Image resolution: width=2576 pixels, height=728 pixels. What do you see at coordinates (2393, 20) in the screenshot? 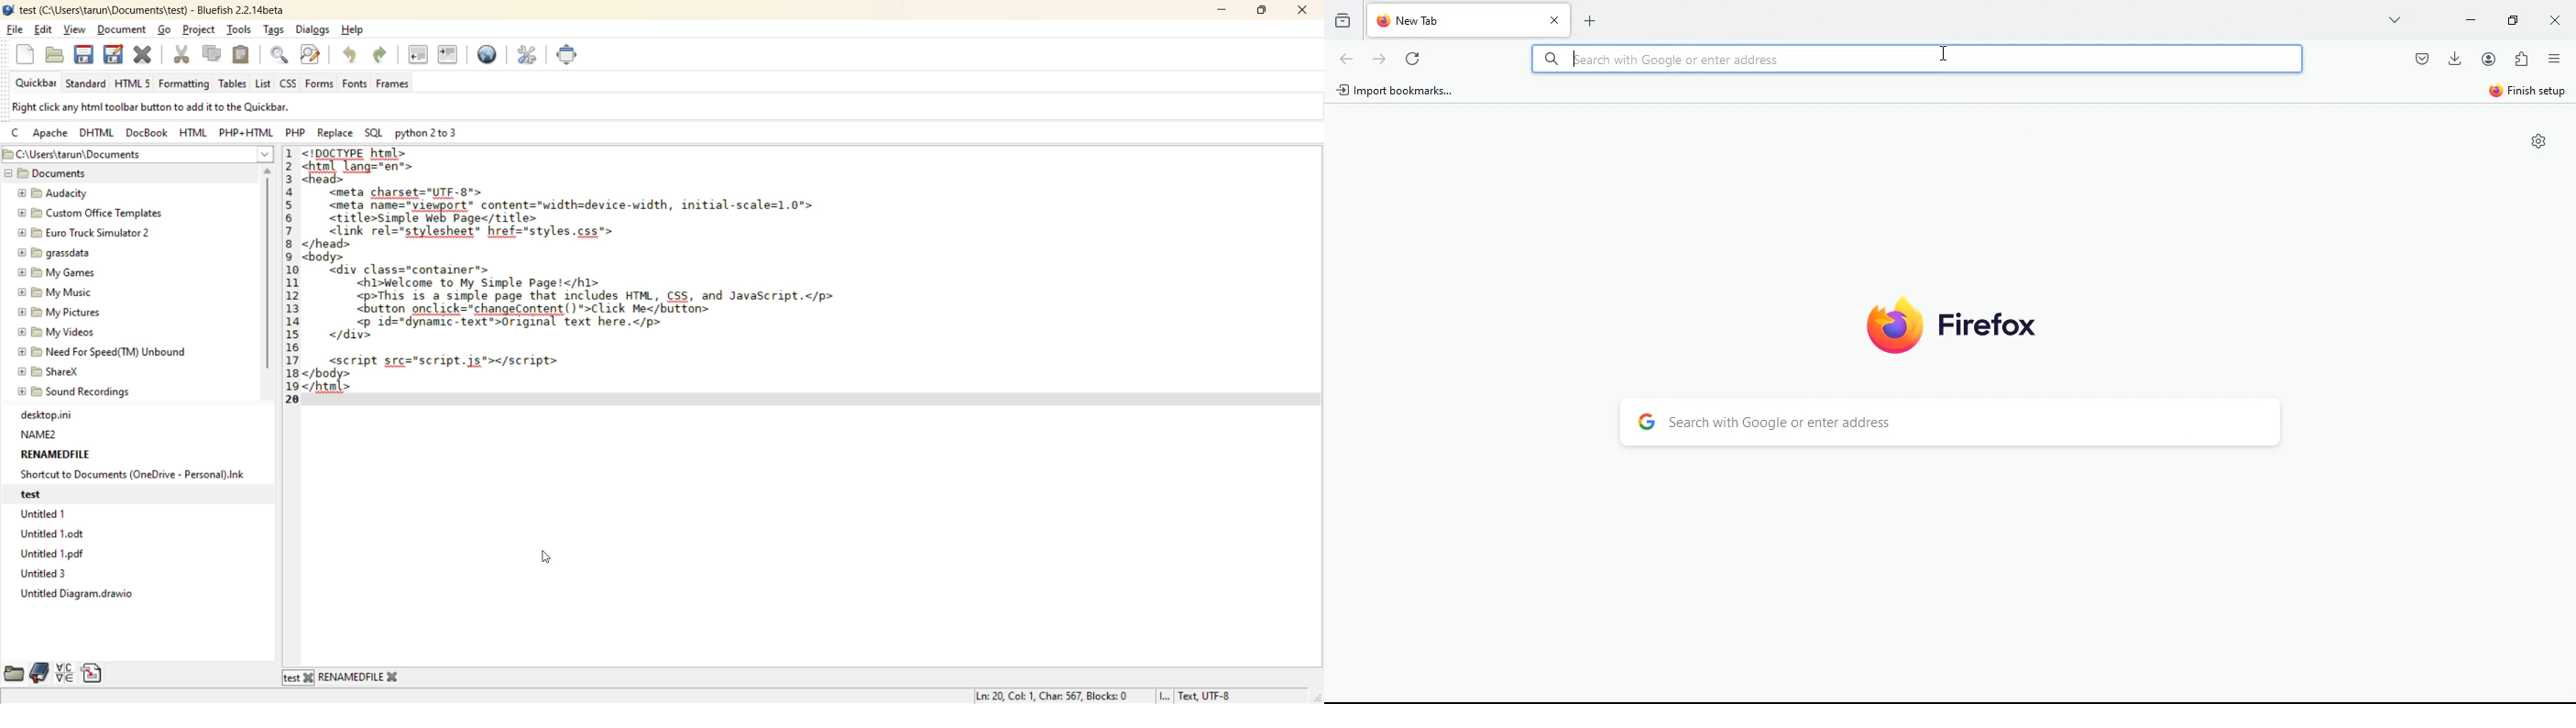
I see `more` at bounding box center [2393, 20].